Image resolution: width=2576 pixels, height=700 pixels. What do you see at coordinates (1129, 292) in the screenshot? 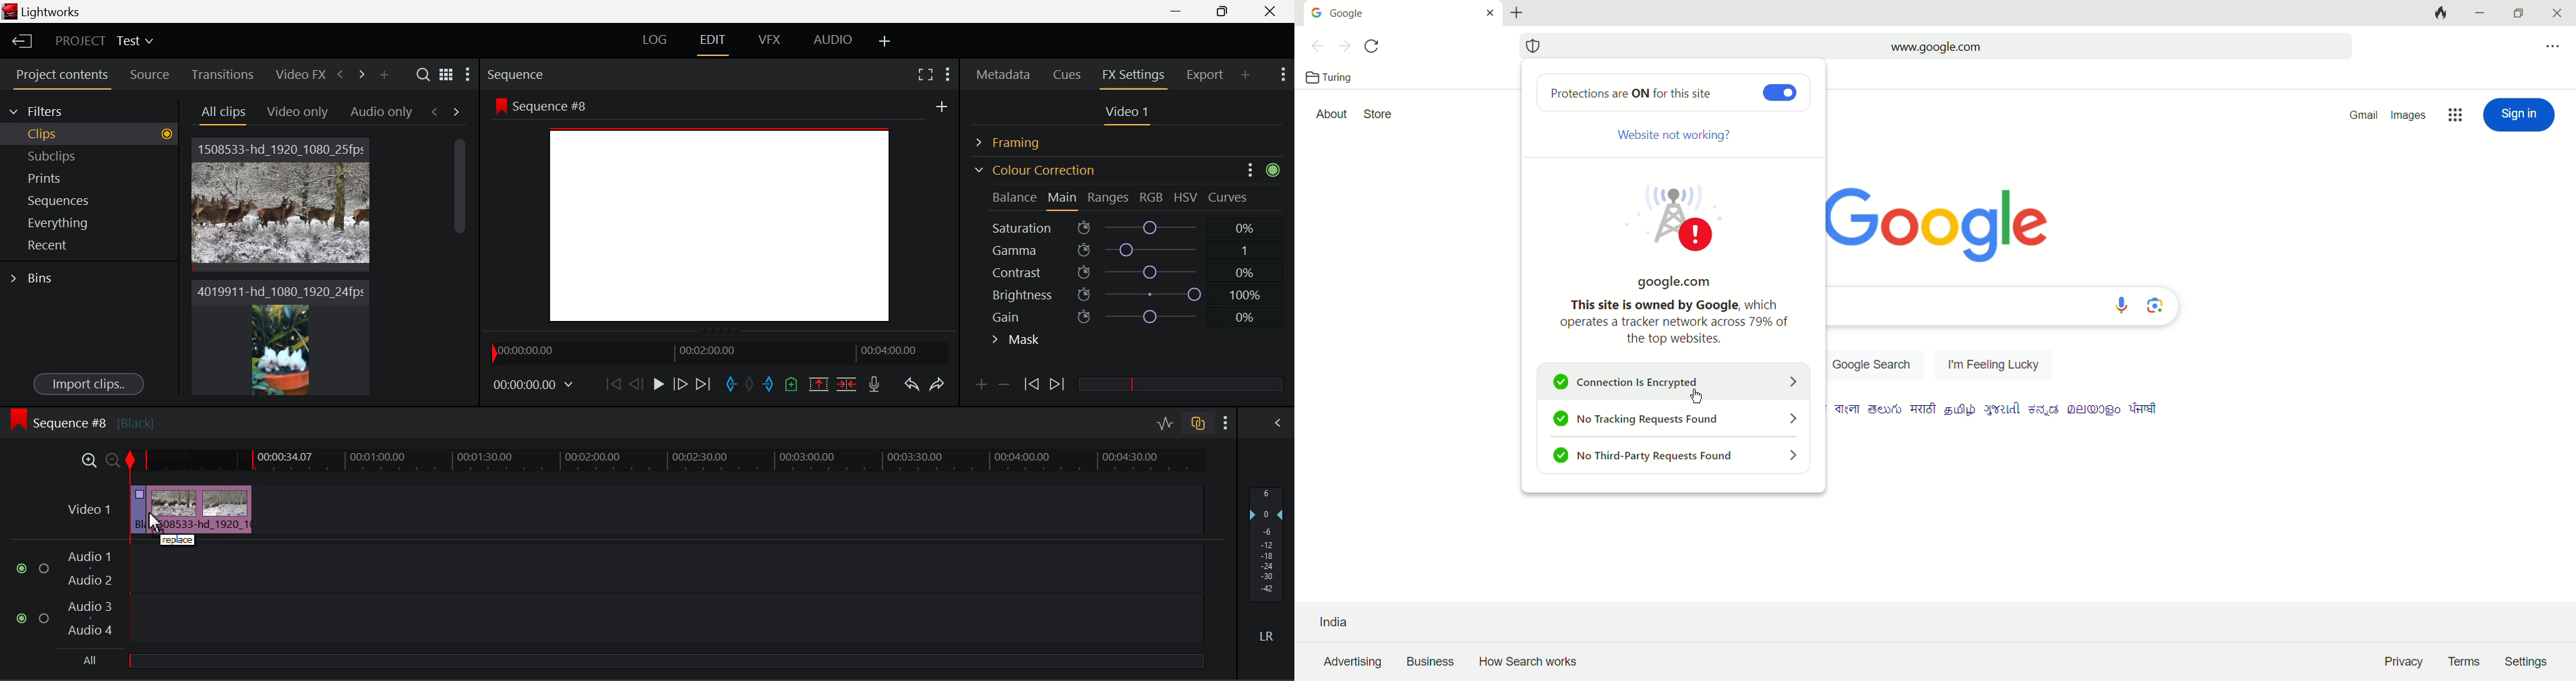
I see `Brightness` at bounding box center [1129, 292].